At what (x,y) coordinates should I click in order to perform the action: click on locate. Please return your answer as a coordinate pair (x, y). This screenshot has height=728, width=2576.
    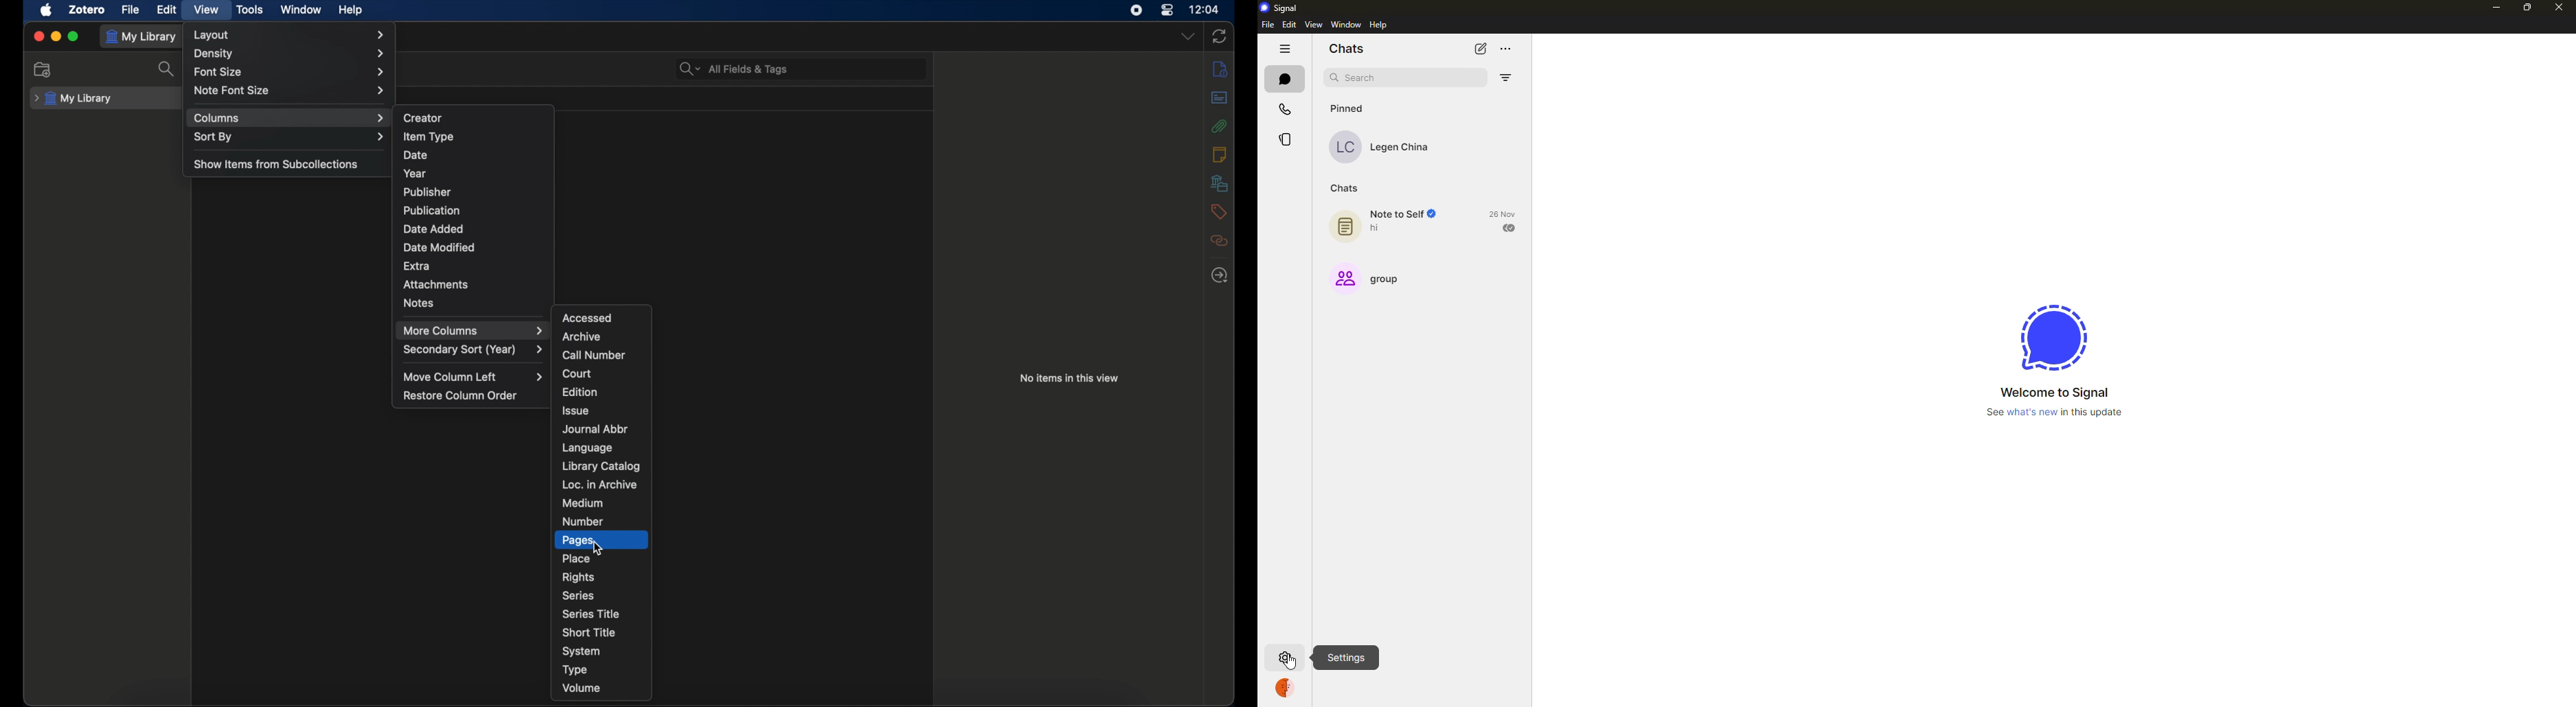
    Looking at the image, I should click on (1220, 276).